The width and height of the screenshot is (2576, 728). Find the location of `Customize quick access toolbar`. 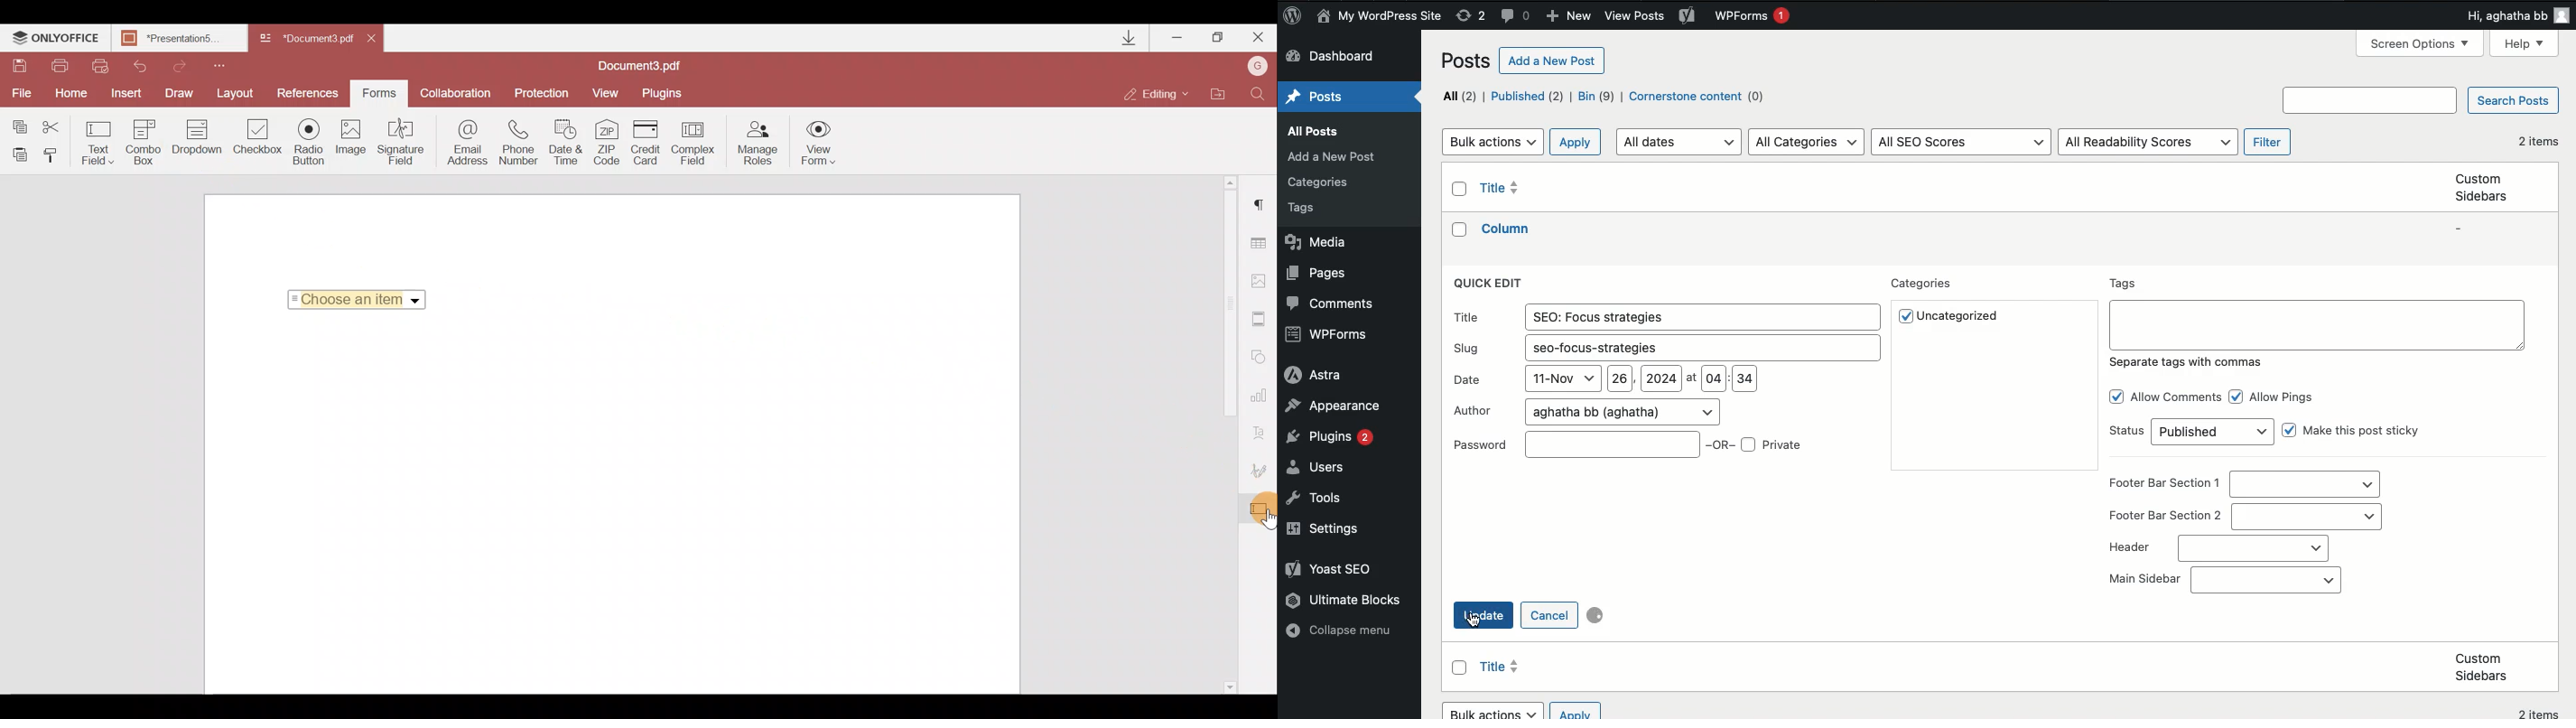

Customize quick access toolbar is located at coordinates (224, 65).